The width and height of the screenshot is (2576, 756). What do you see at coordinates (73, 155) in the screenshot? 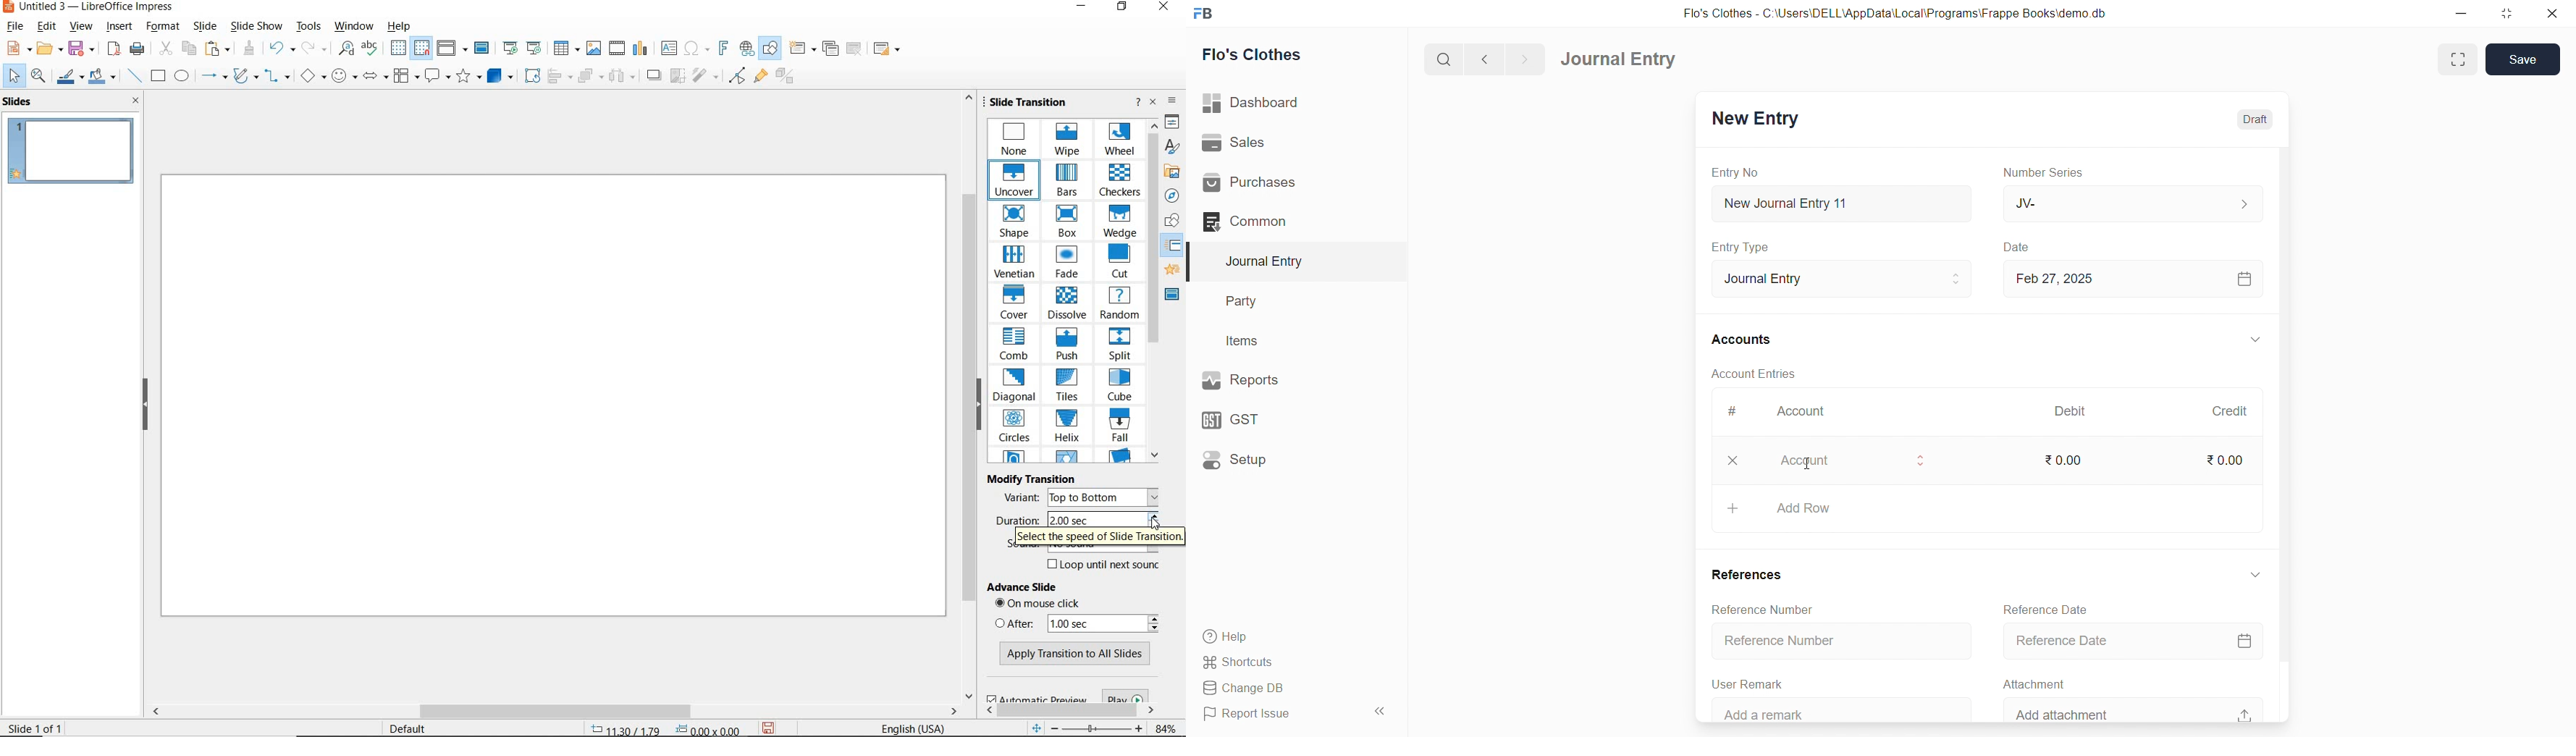
I see `SLIDE1` at bounding box center [73, 155].